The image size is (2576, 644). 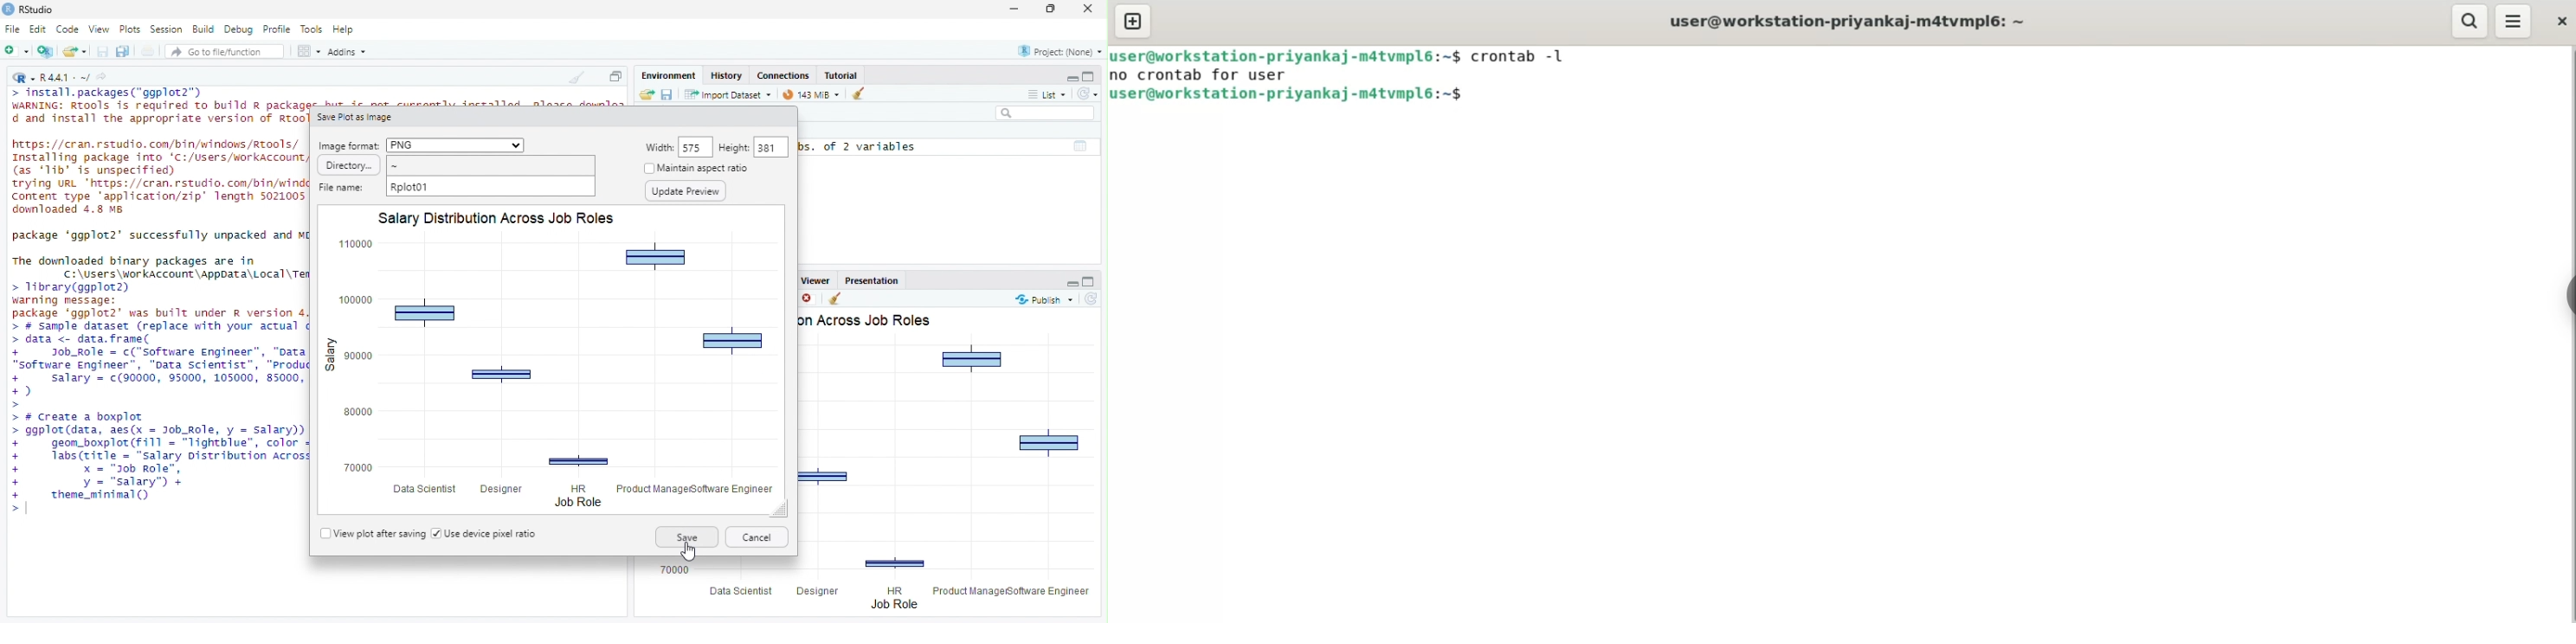 I want to click on Plots, so click(x=130, y=29).